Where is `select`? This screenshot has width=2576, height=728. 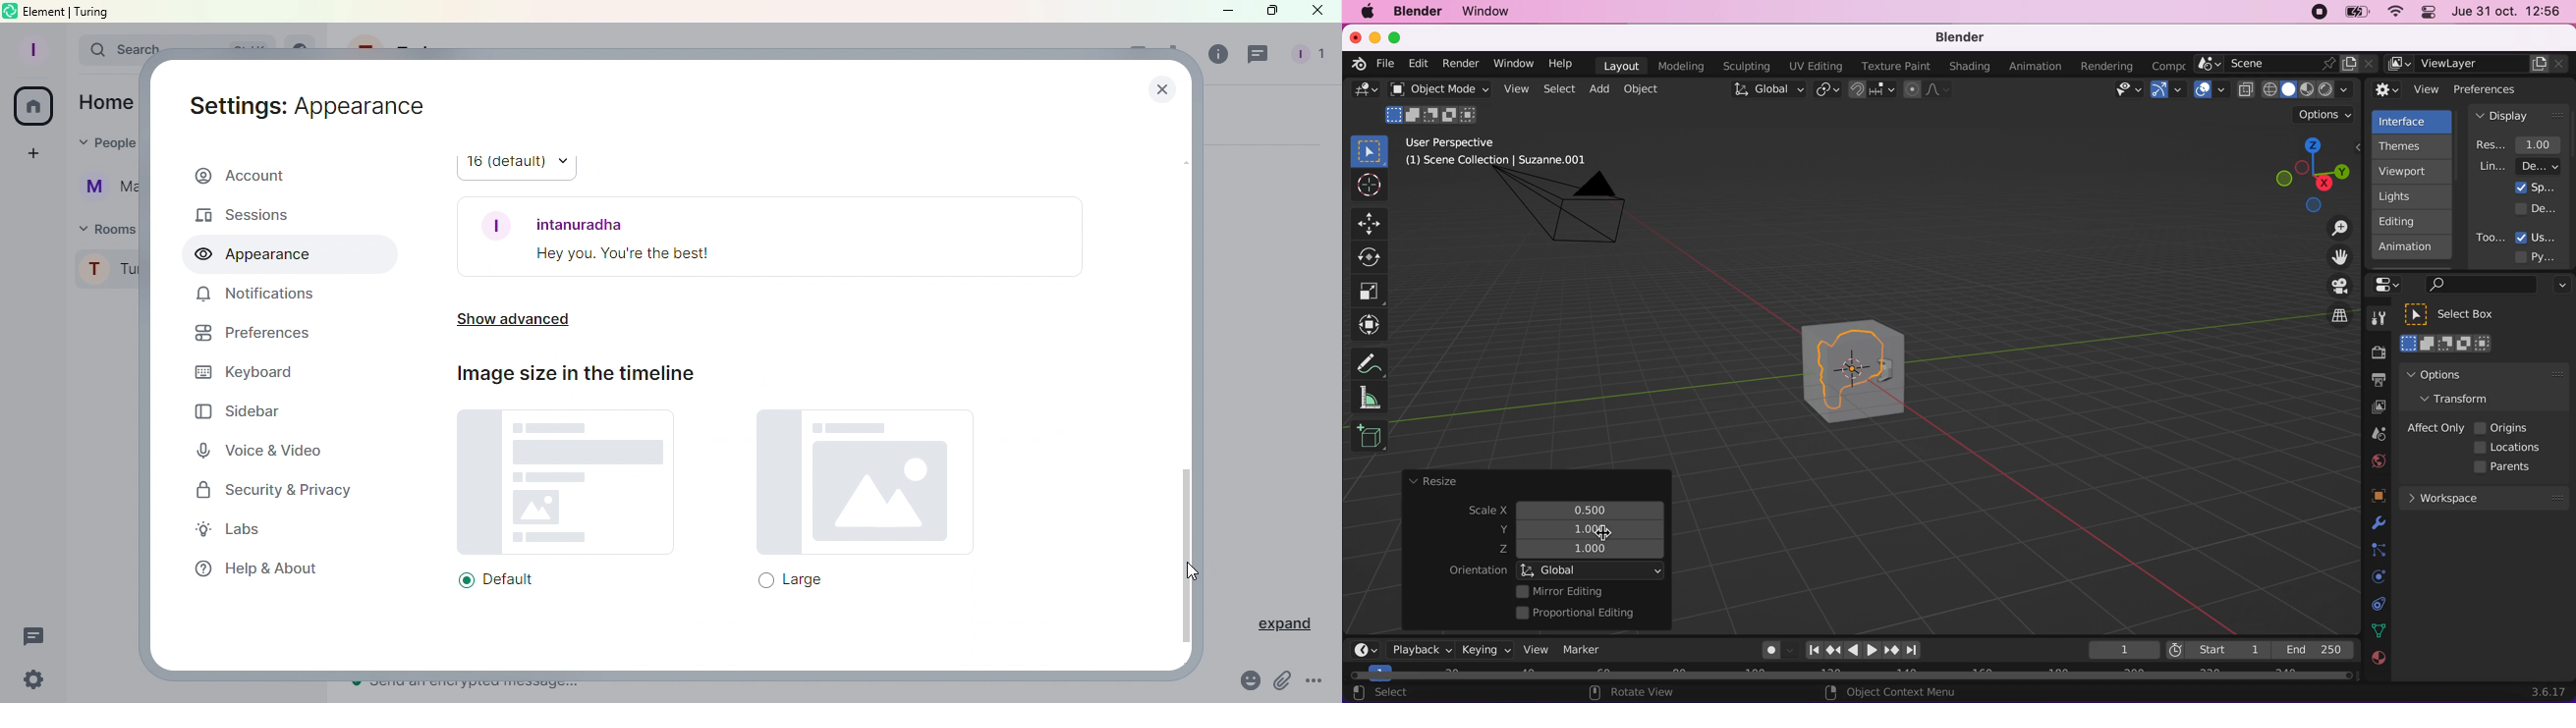 select is located at coordinates (1391, 693).